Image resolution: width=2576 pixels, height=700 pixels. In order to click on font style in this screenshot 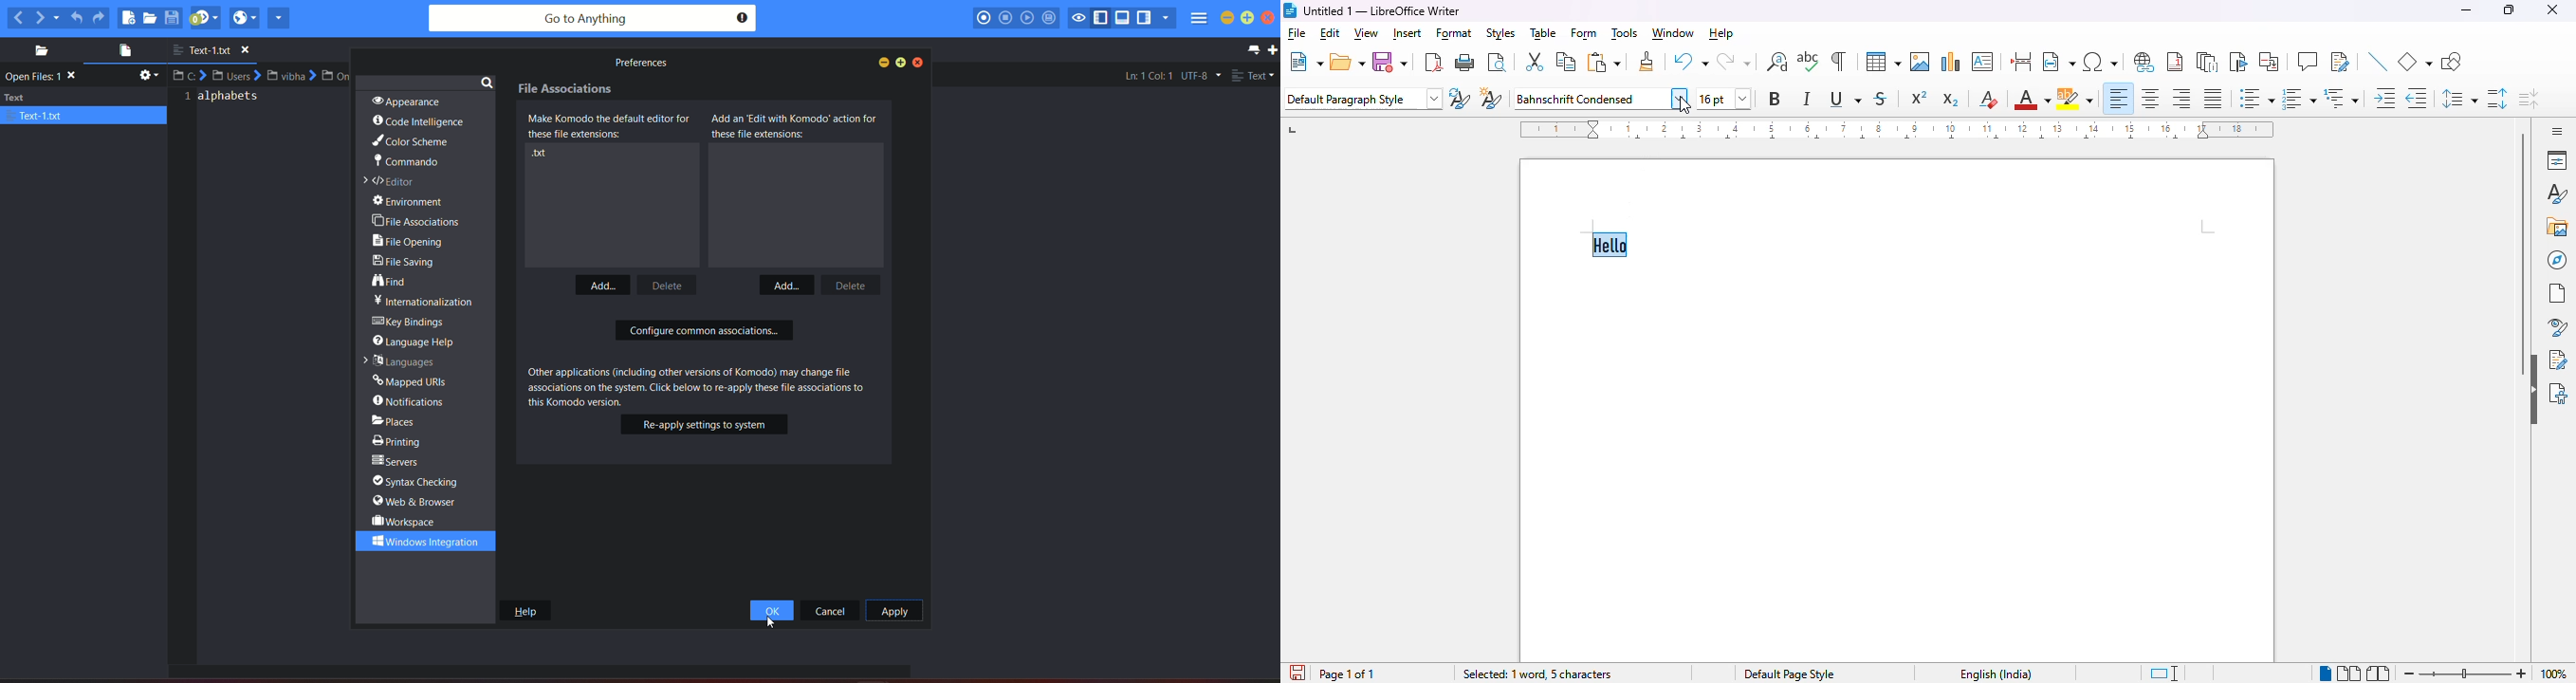, I will do `click(1601, 98)`.